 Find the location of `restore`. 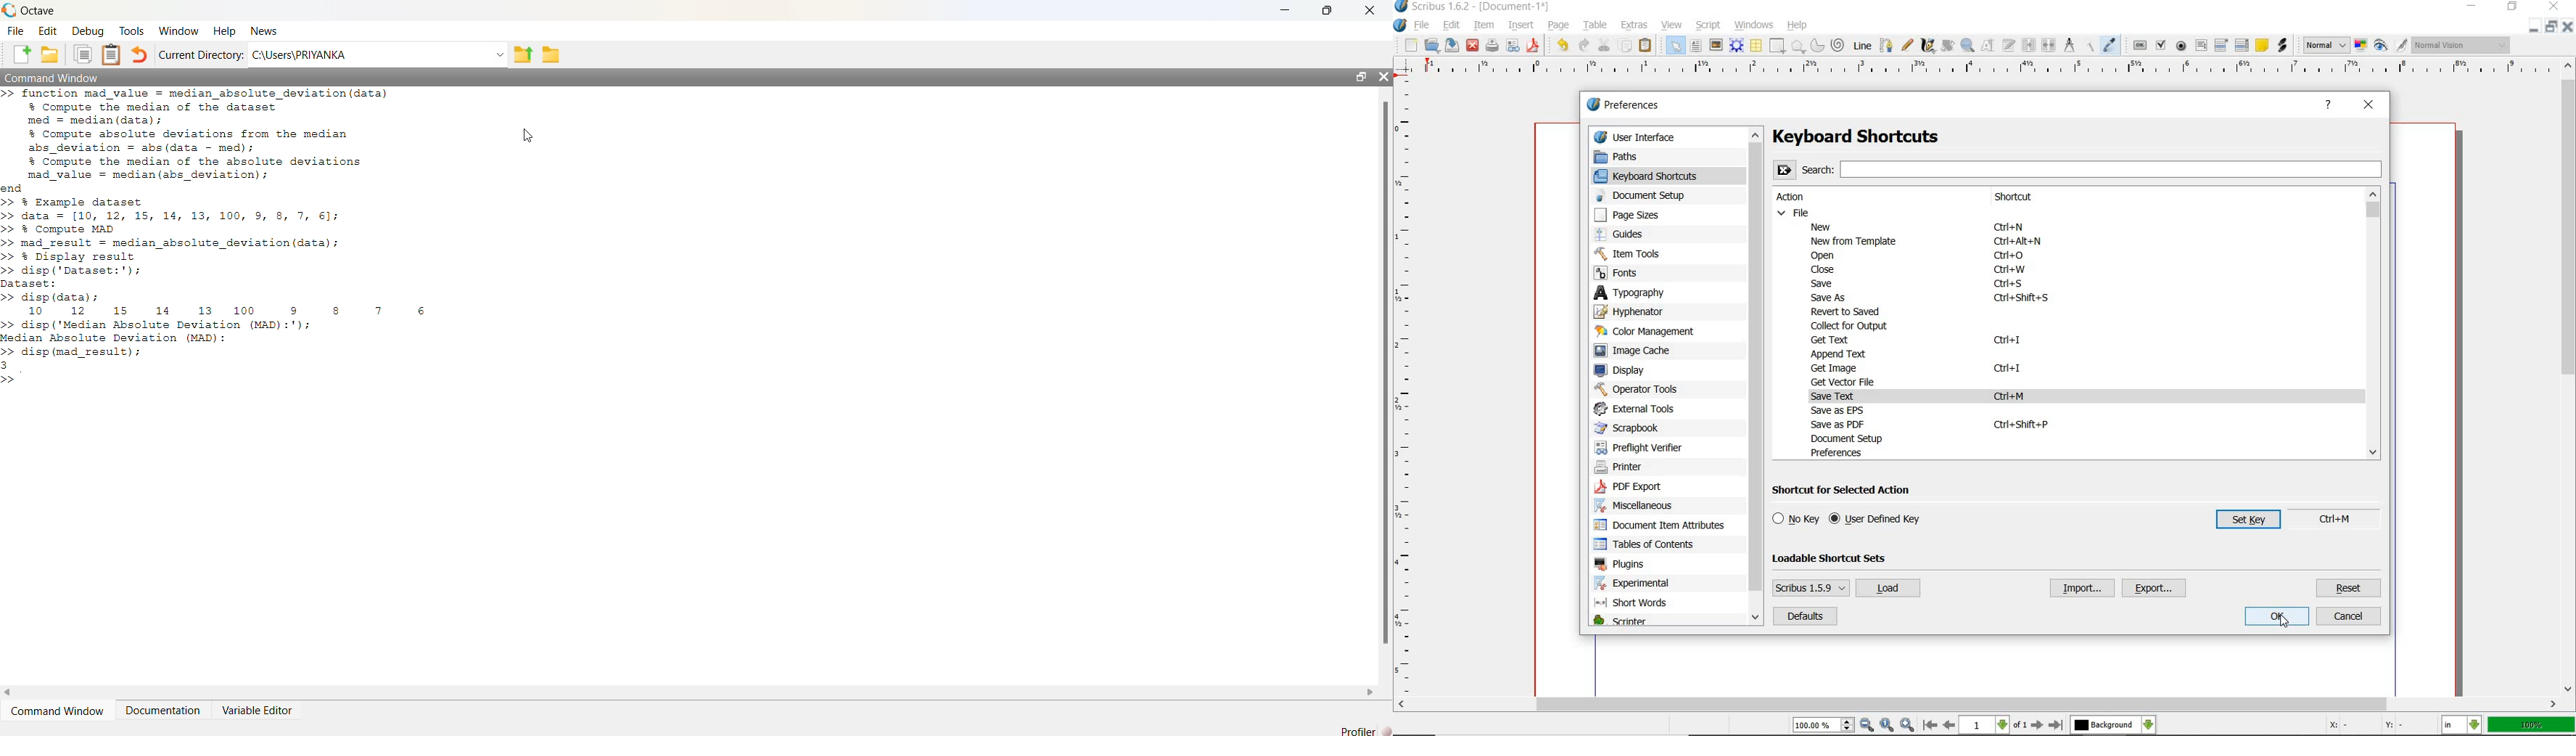

restore is located at coordinates (2533, 27).